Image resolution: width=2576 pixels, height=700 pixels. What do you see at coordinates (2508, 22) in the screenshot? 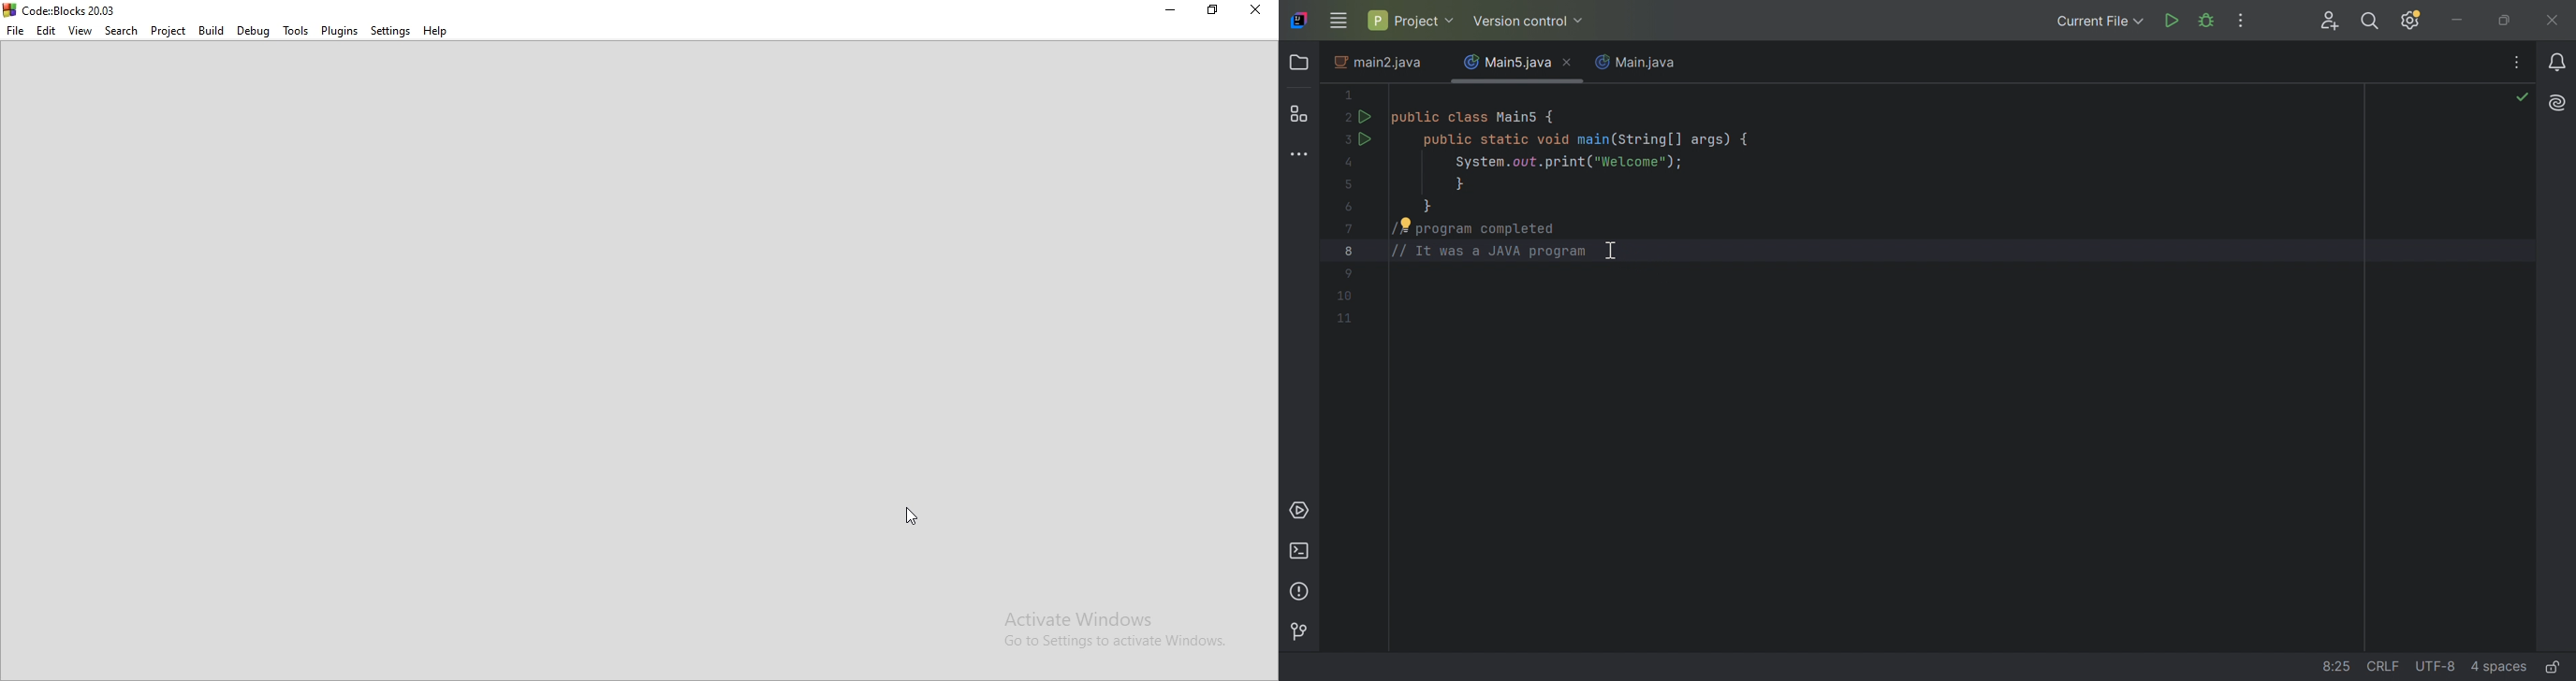
I see `Restore down` at bounding box center [2508, 22].